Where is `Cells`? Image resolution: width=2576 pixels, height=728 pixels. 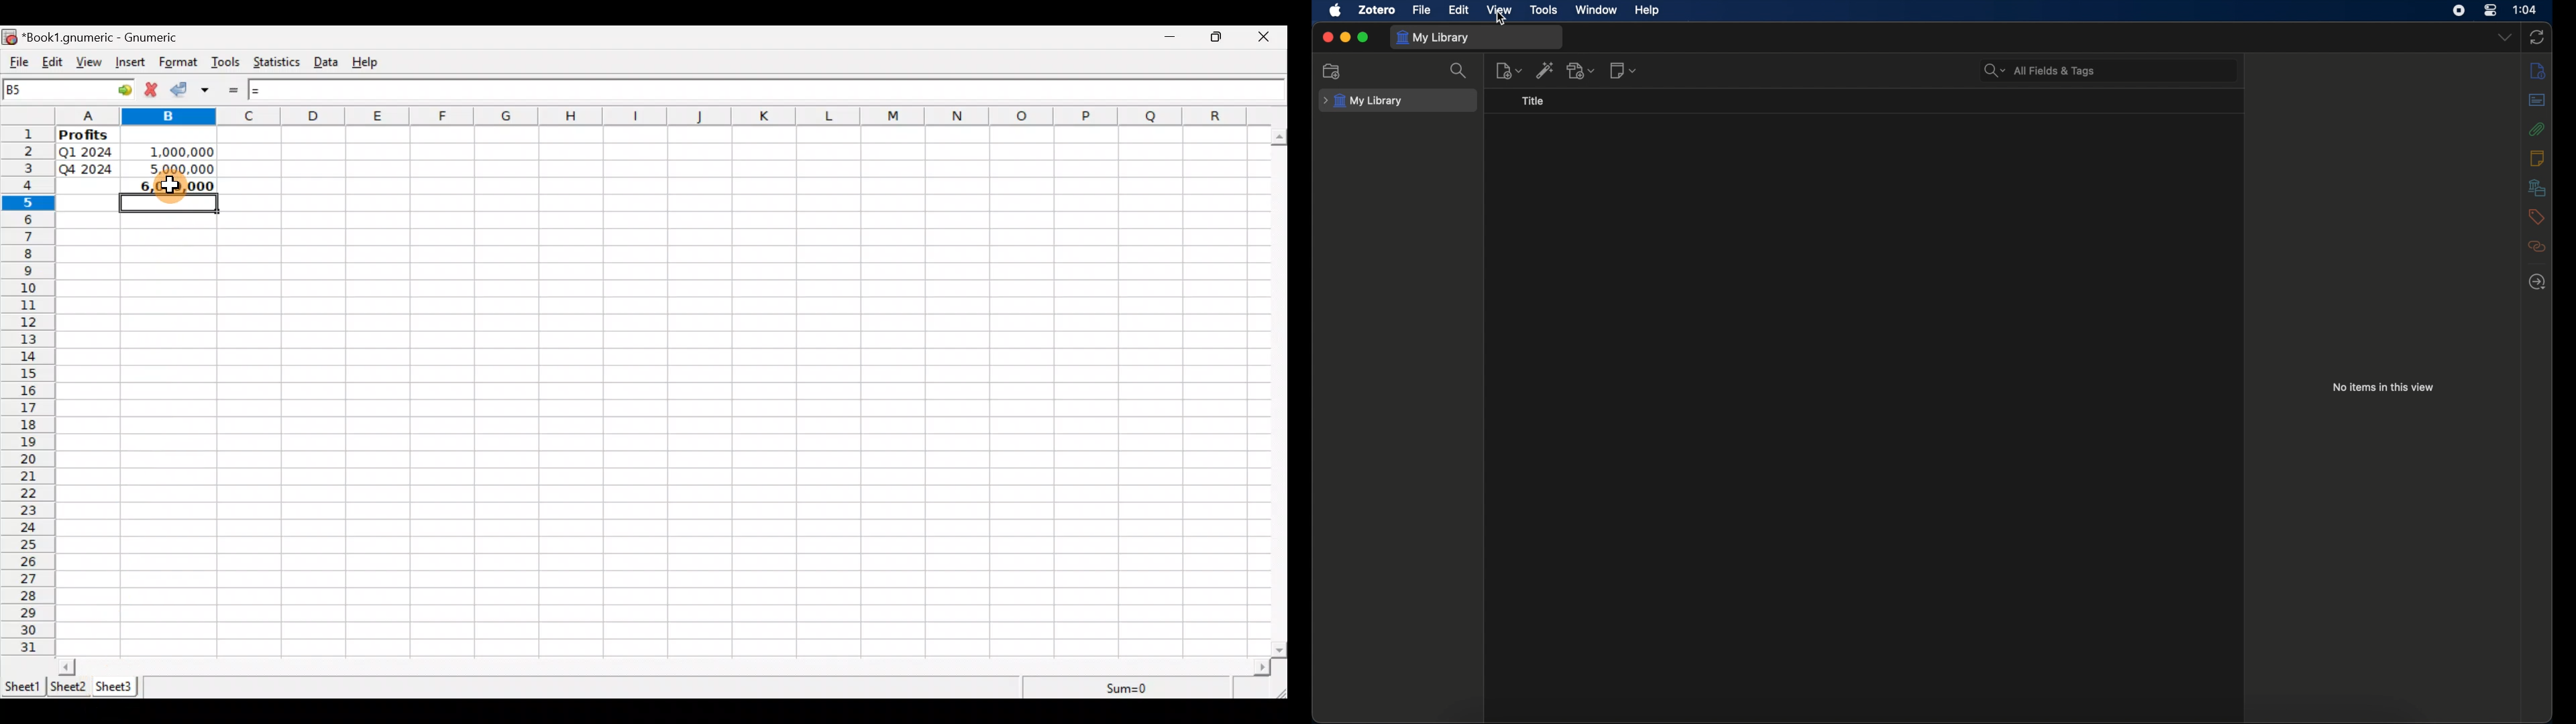 Cells is located at coordinates (752, 388).